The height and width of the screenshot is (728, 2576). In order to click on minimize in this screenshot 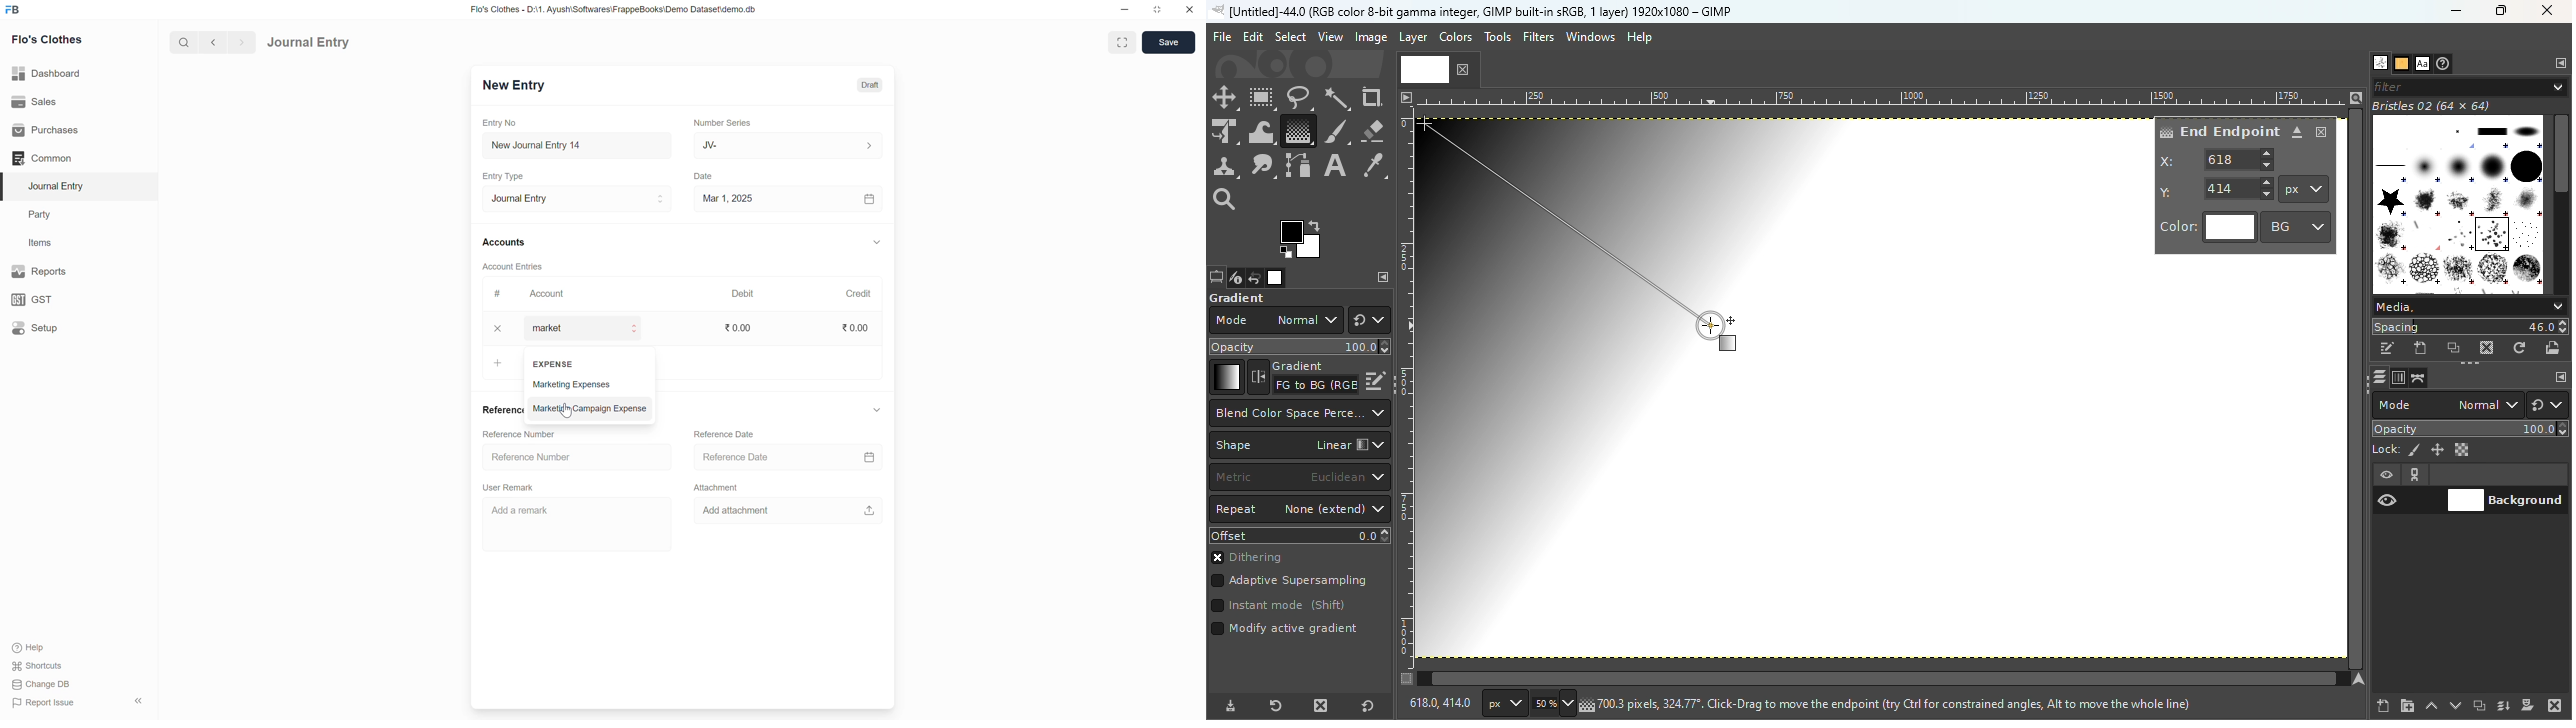, I will do `click(1125, 10)`.